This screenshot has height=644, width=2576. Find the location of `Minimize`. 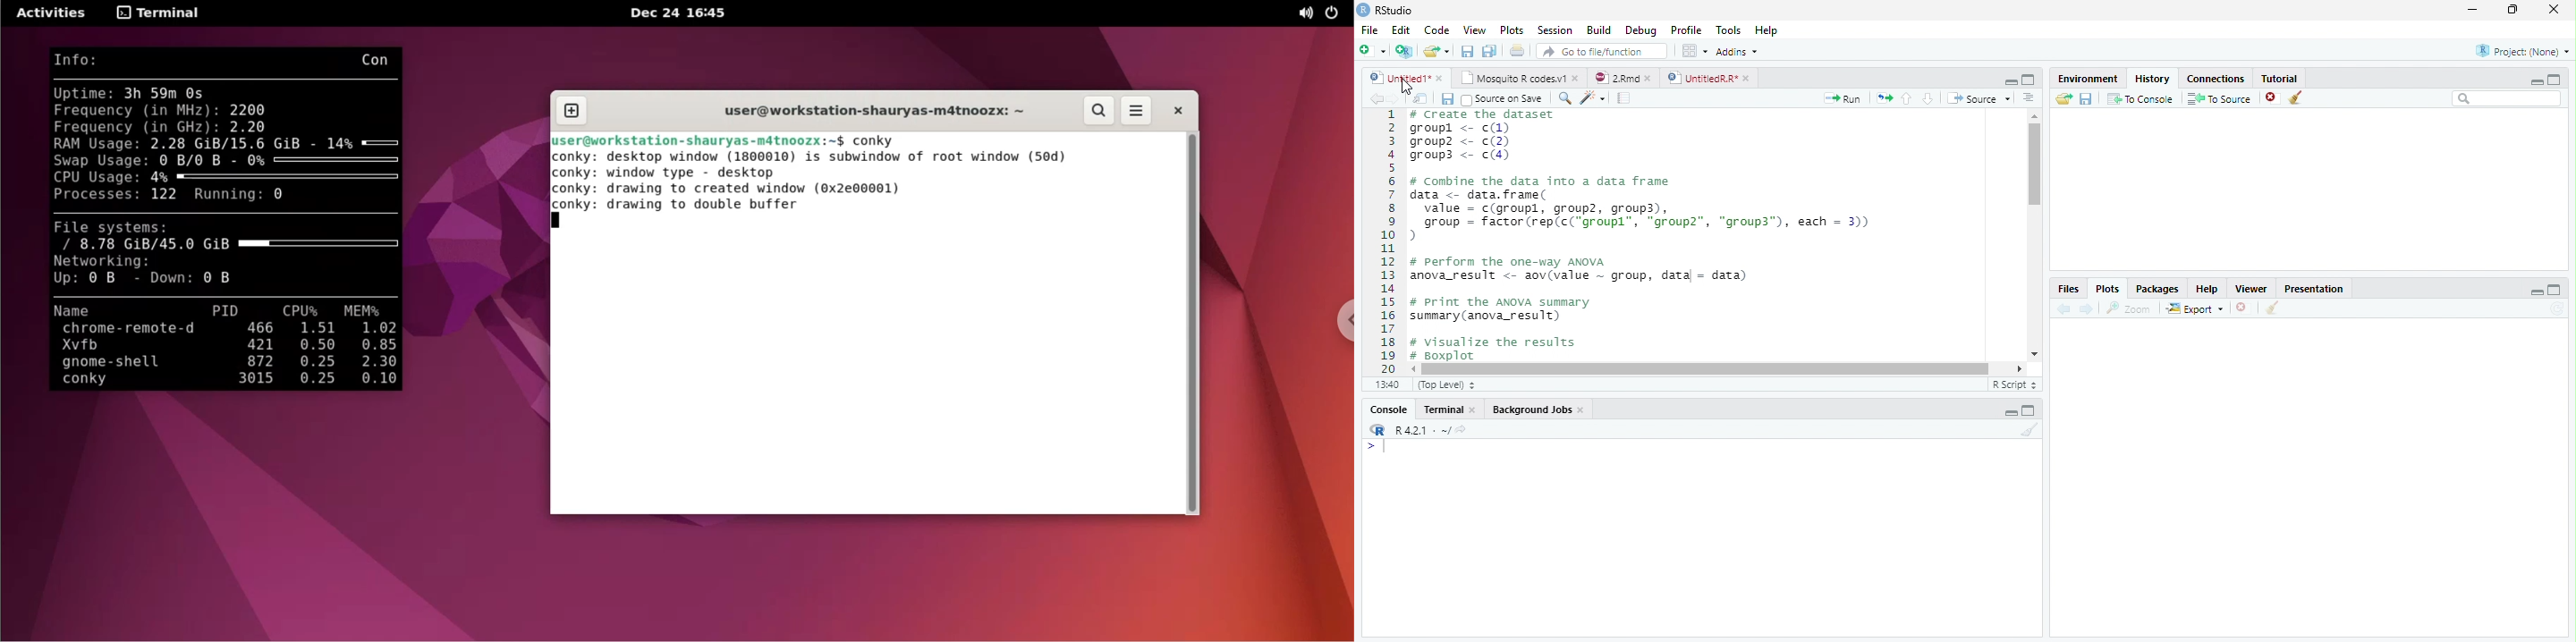

Minimize is located at coordinates (2534, 81).